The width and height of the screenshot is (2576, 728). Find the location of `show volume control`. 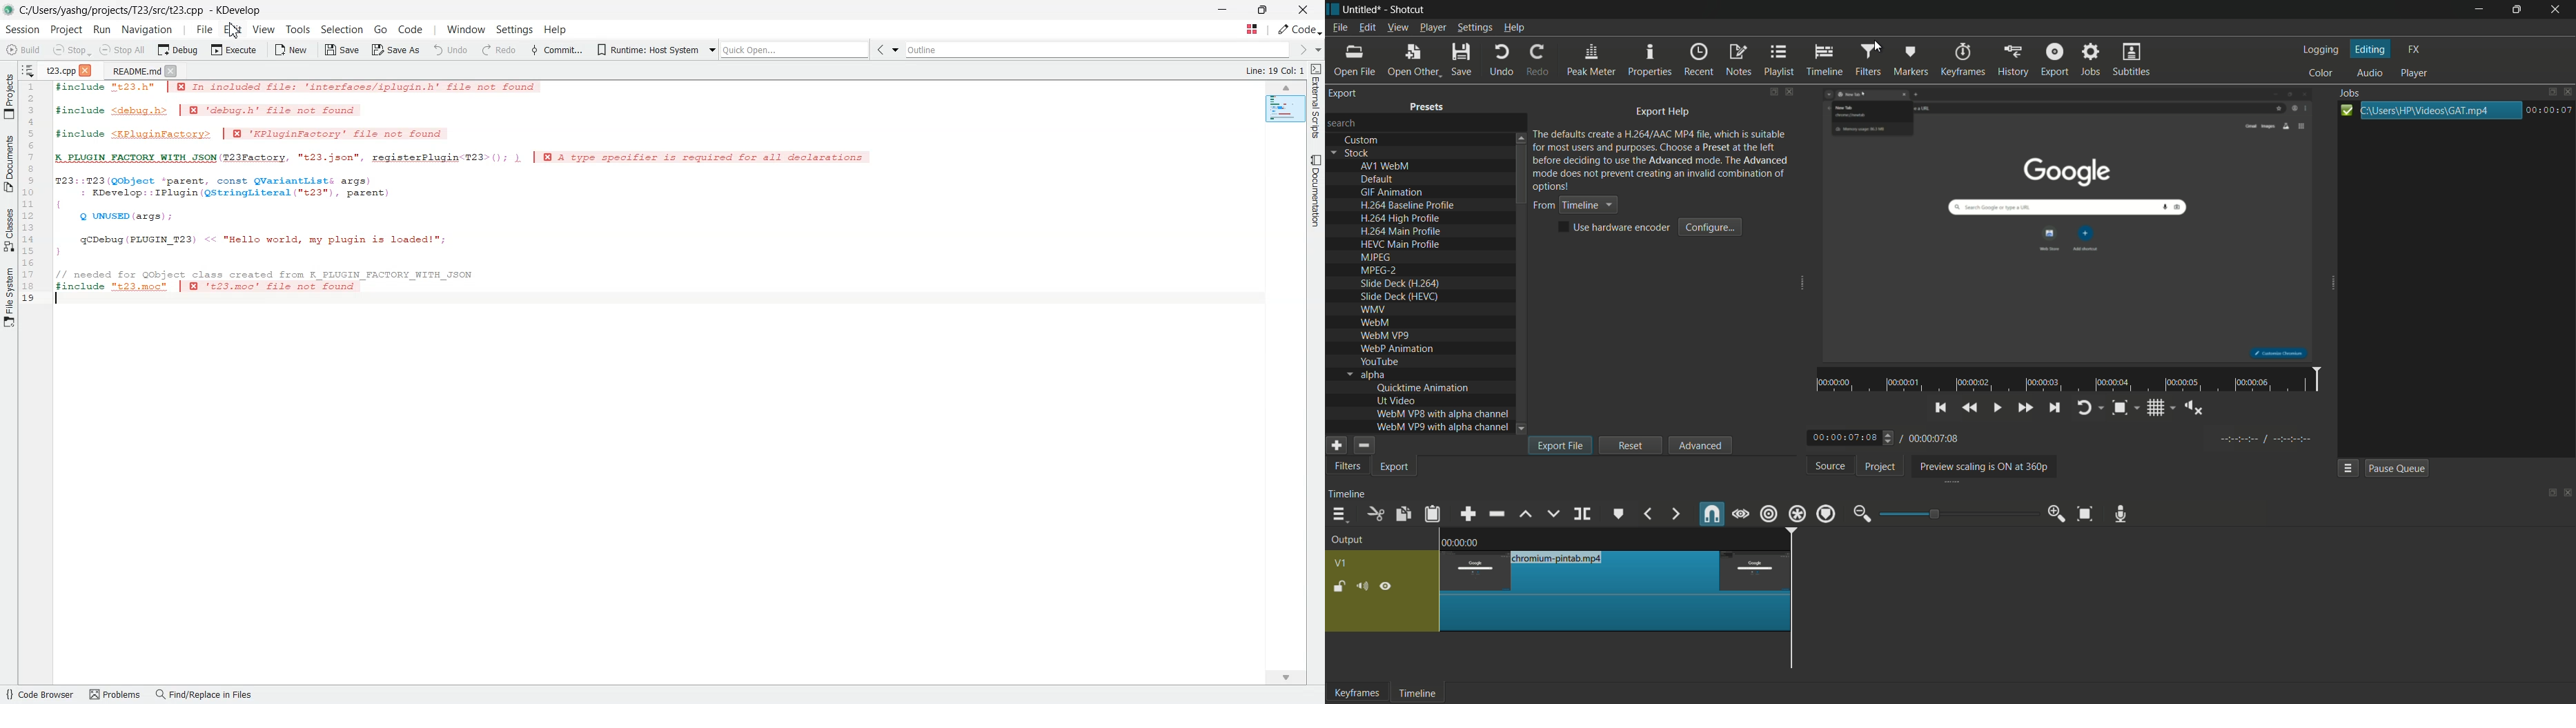

show volume control is located at coordinates (2192, 407).